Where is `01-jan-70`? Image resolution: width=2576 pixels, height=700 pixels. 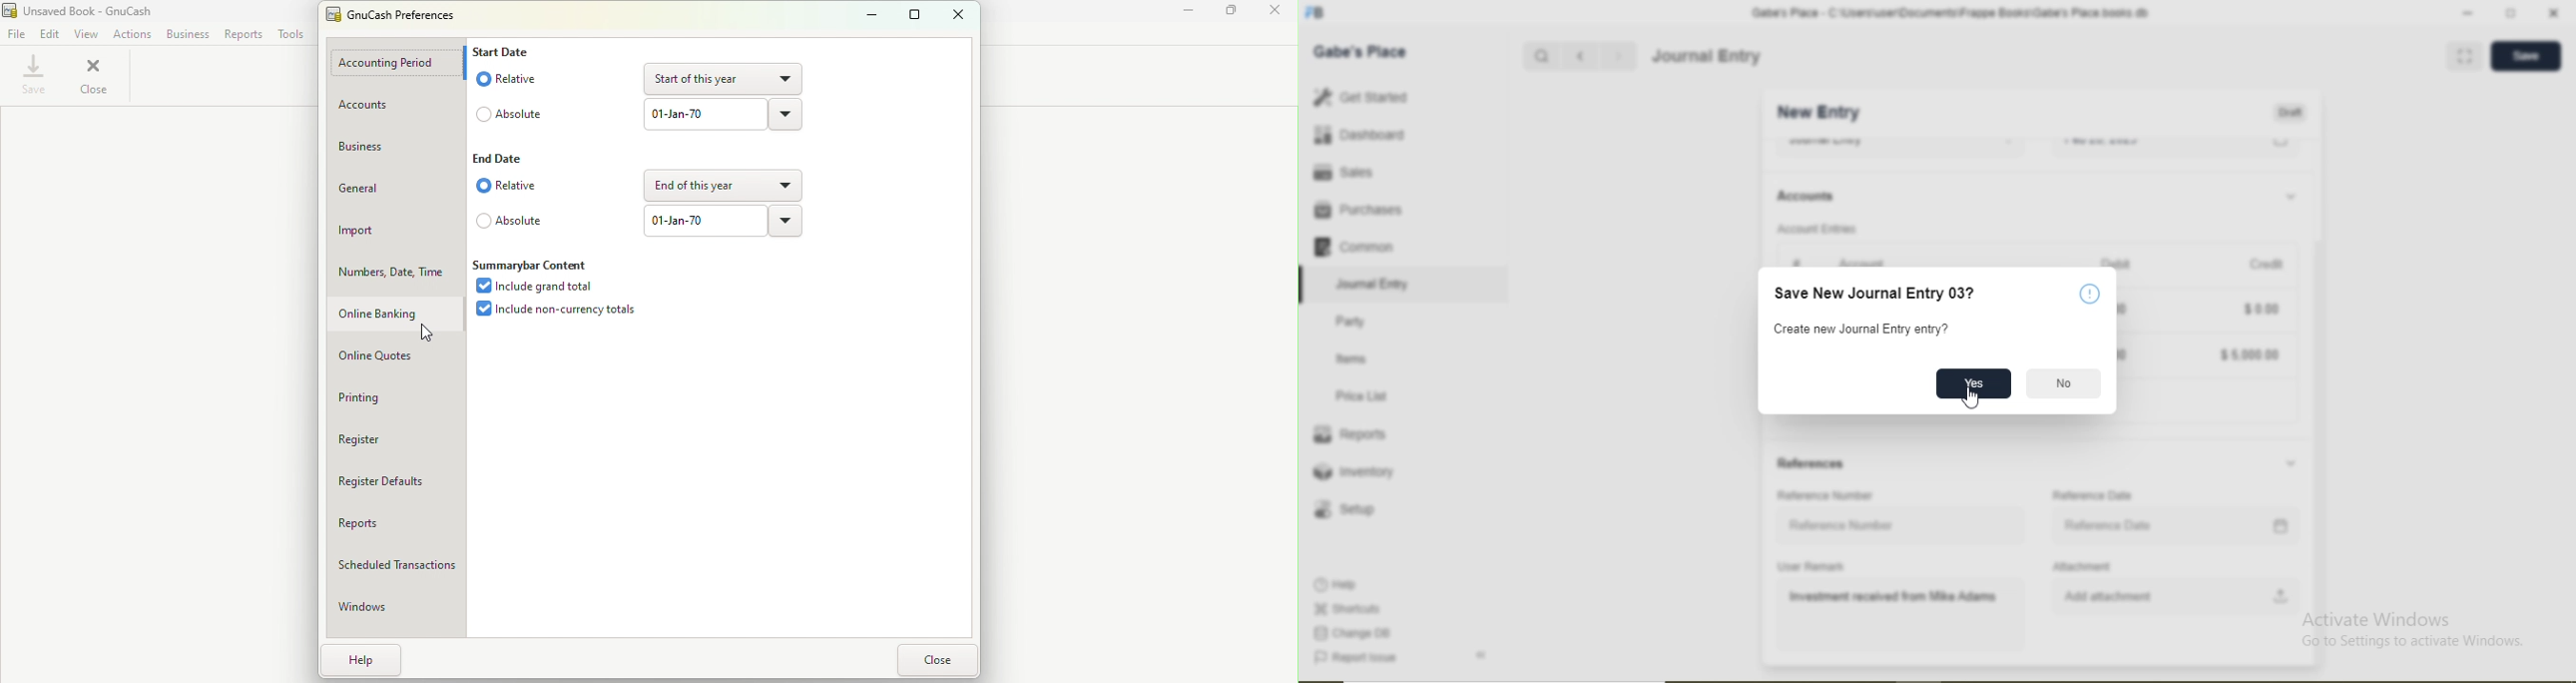
01-jan-70 is located at coordinates (697, 114).